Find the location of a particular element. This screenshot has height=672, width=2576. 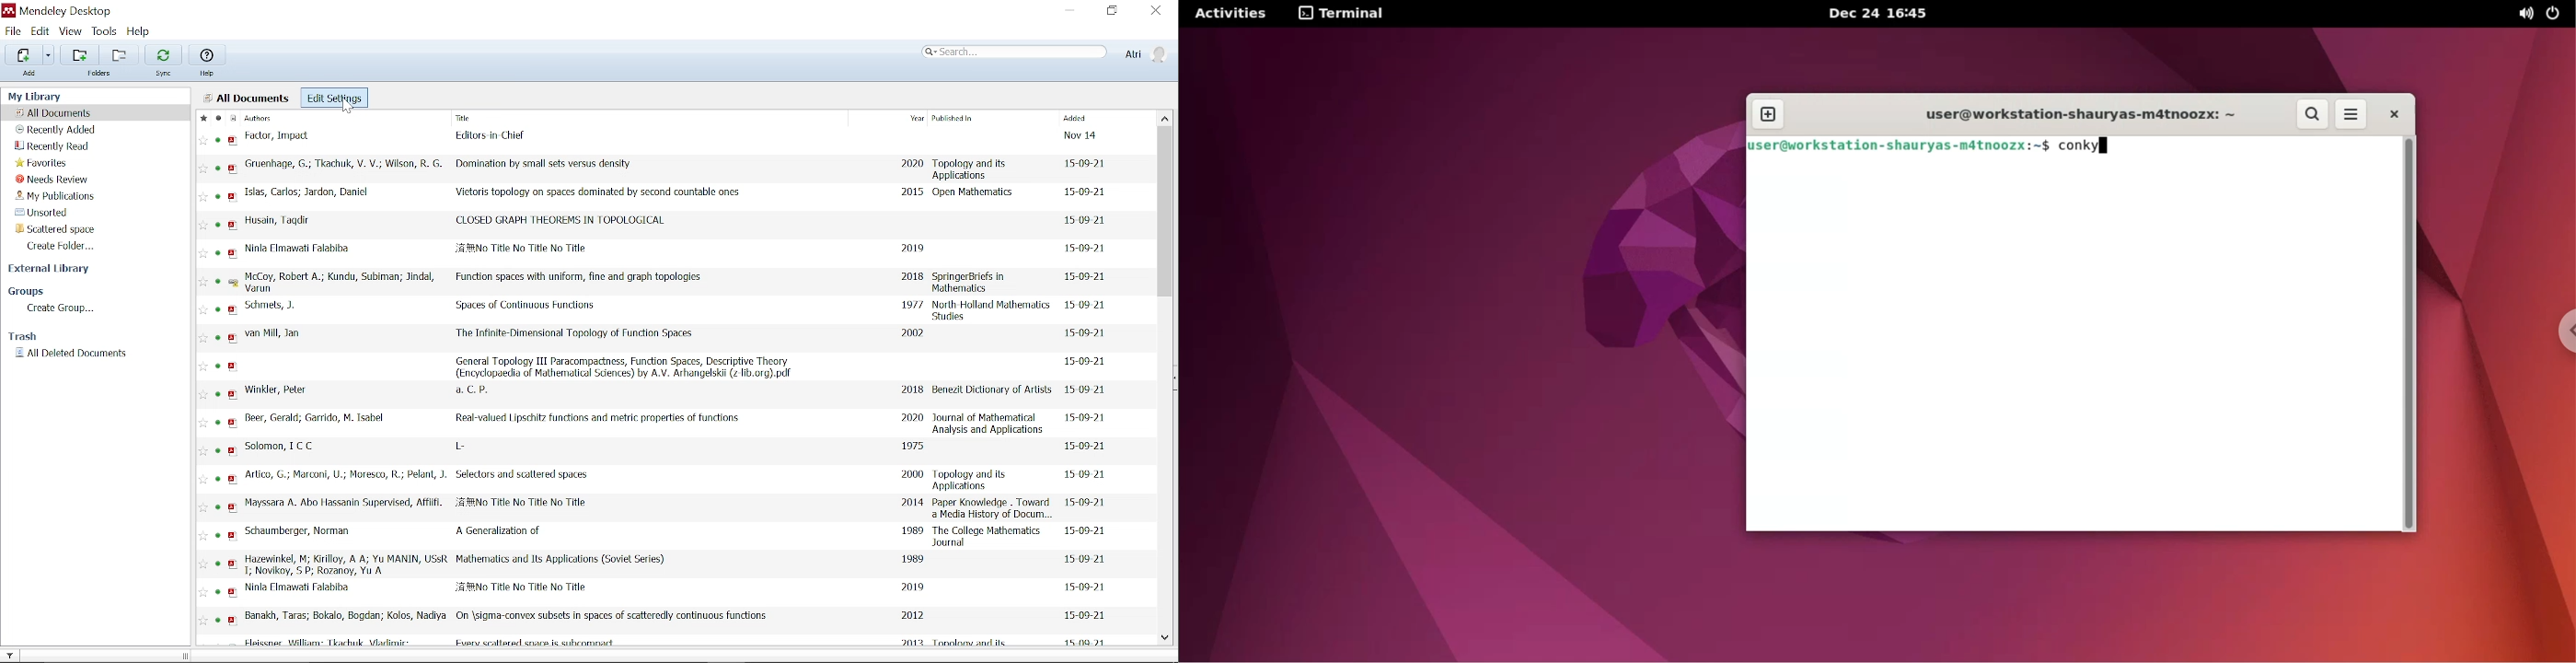

Trash is located at coordinates (28, 336).